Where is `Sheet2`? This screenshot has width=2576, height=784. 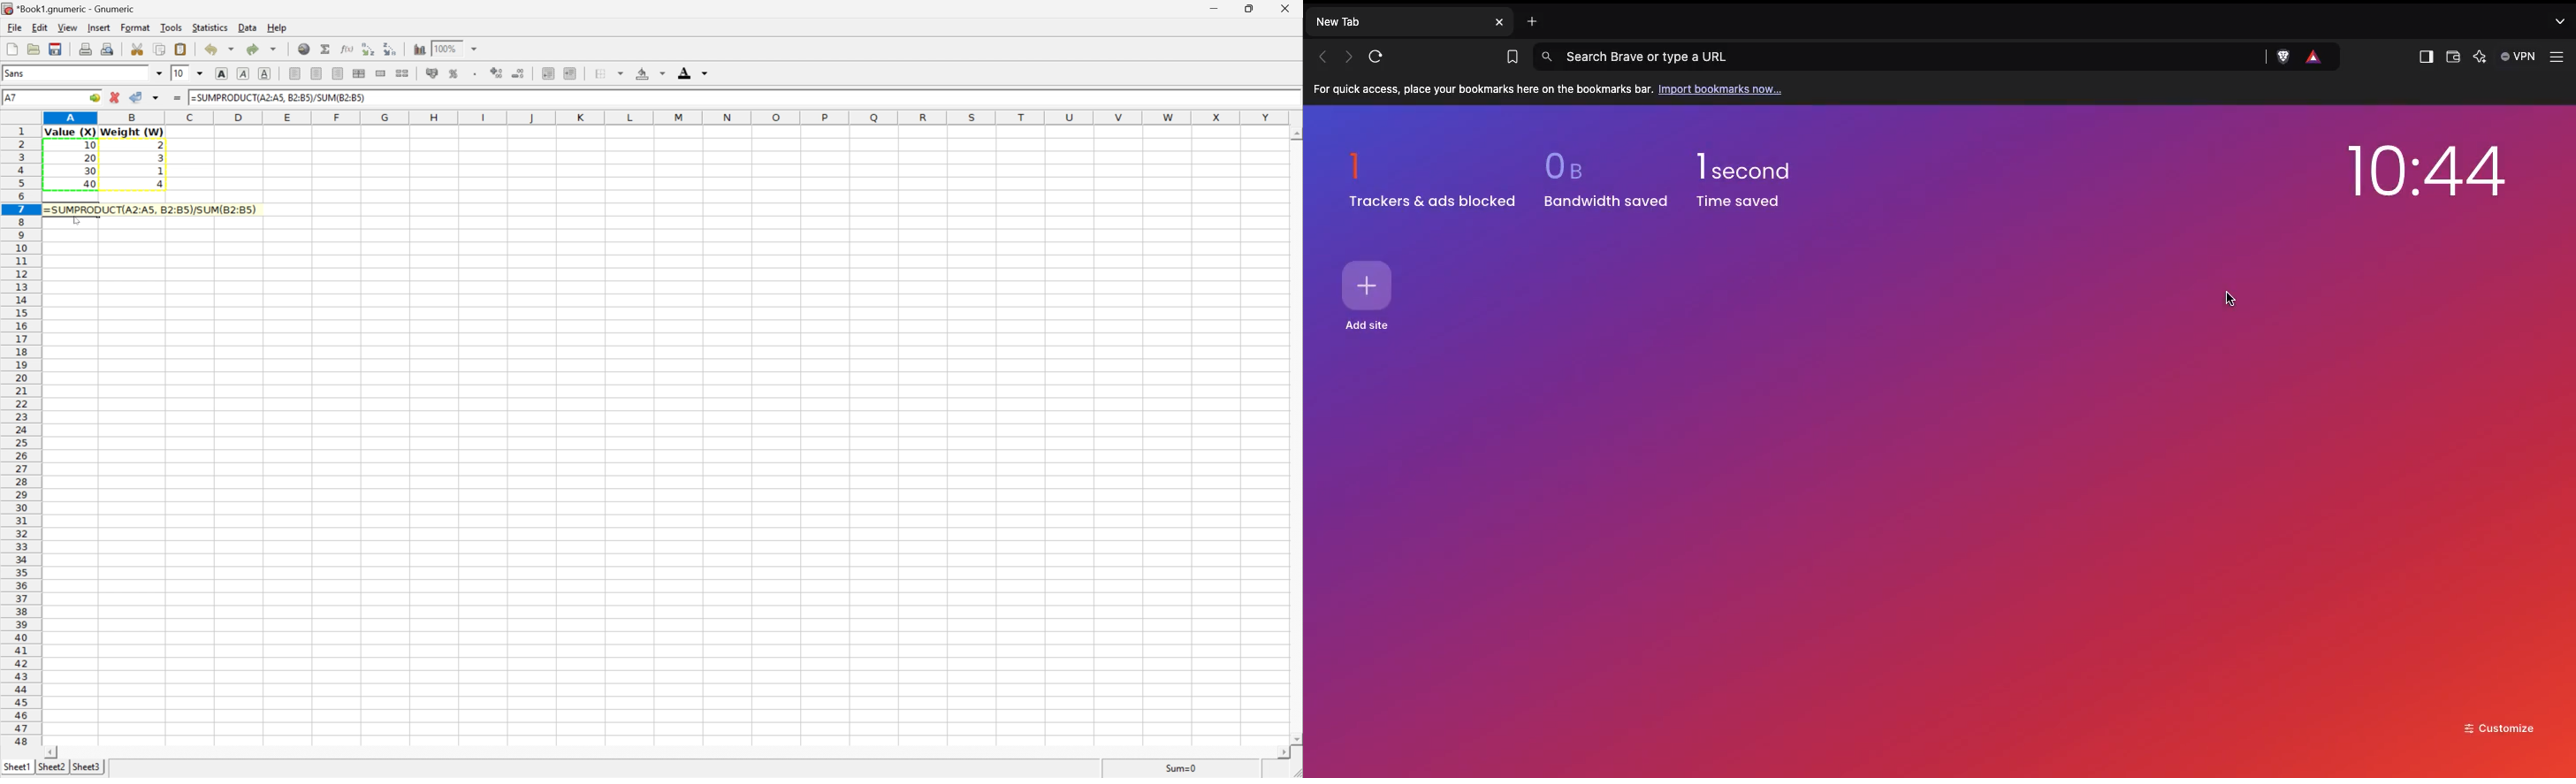
Sheet2 is located at coordinates (52, 767).